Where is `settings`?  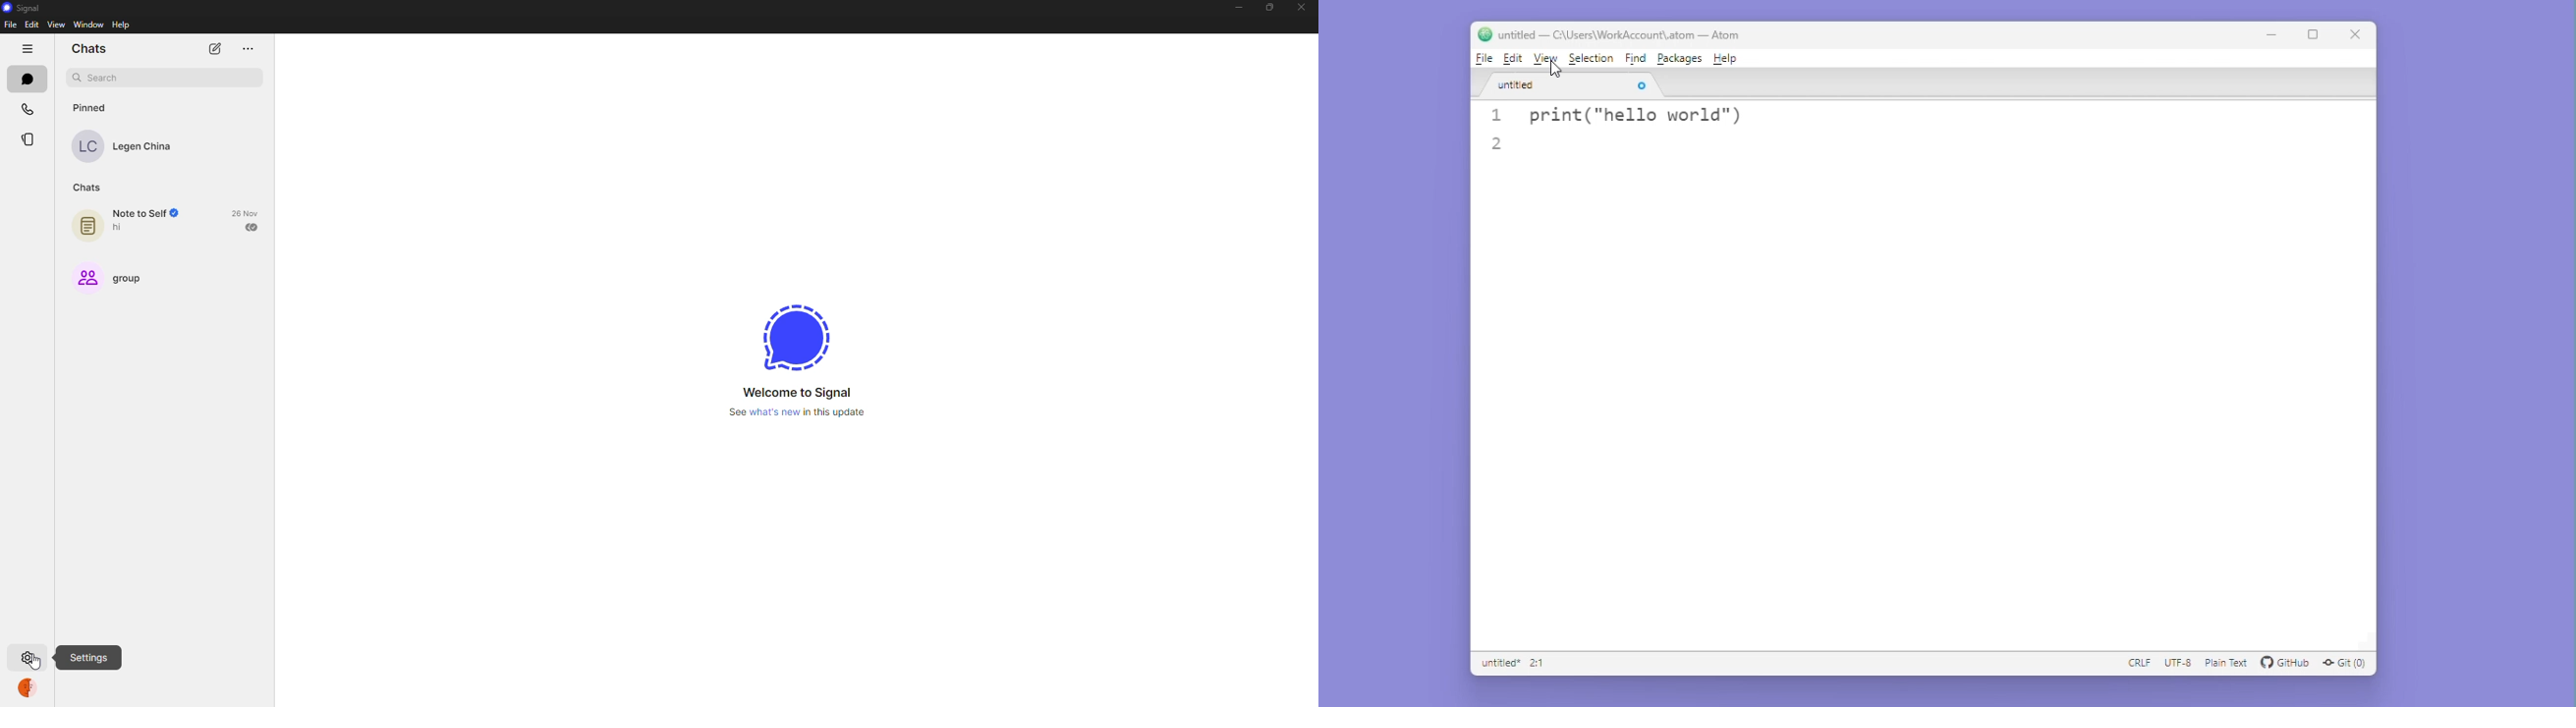 settings is located at coordinates (91, 657).